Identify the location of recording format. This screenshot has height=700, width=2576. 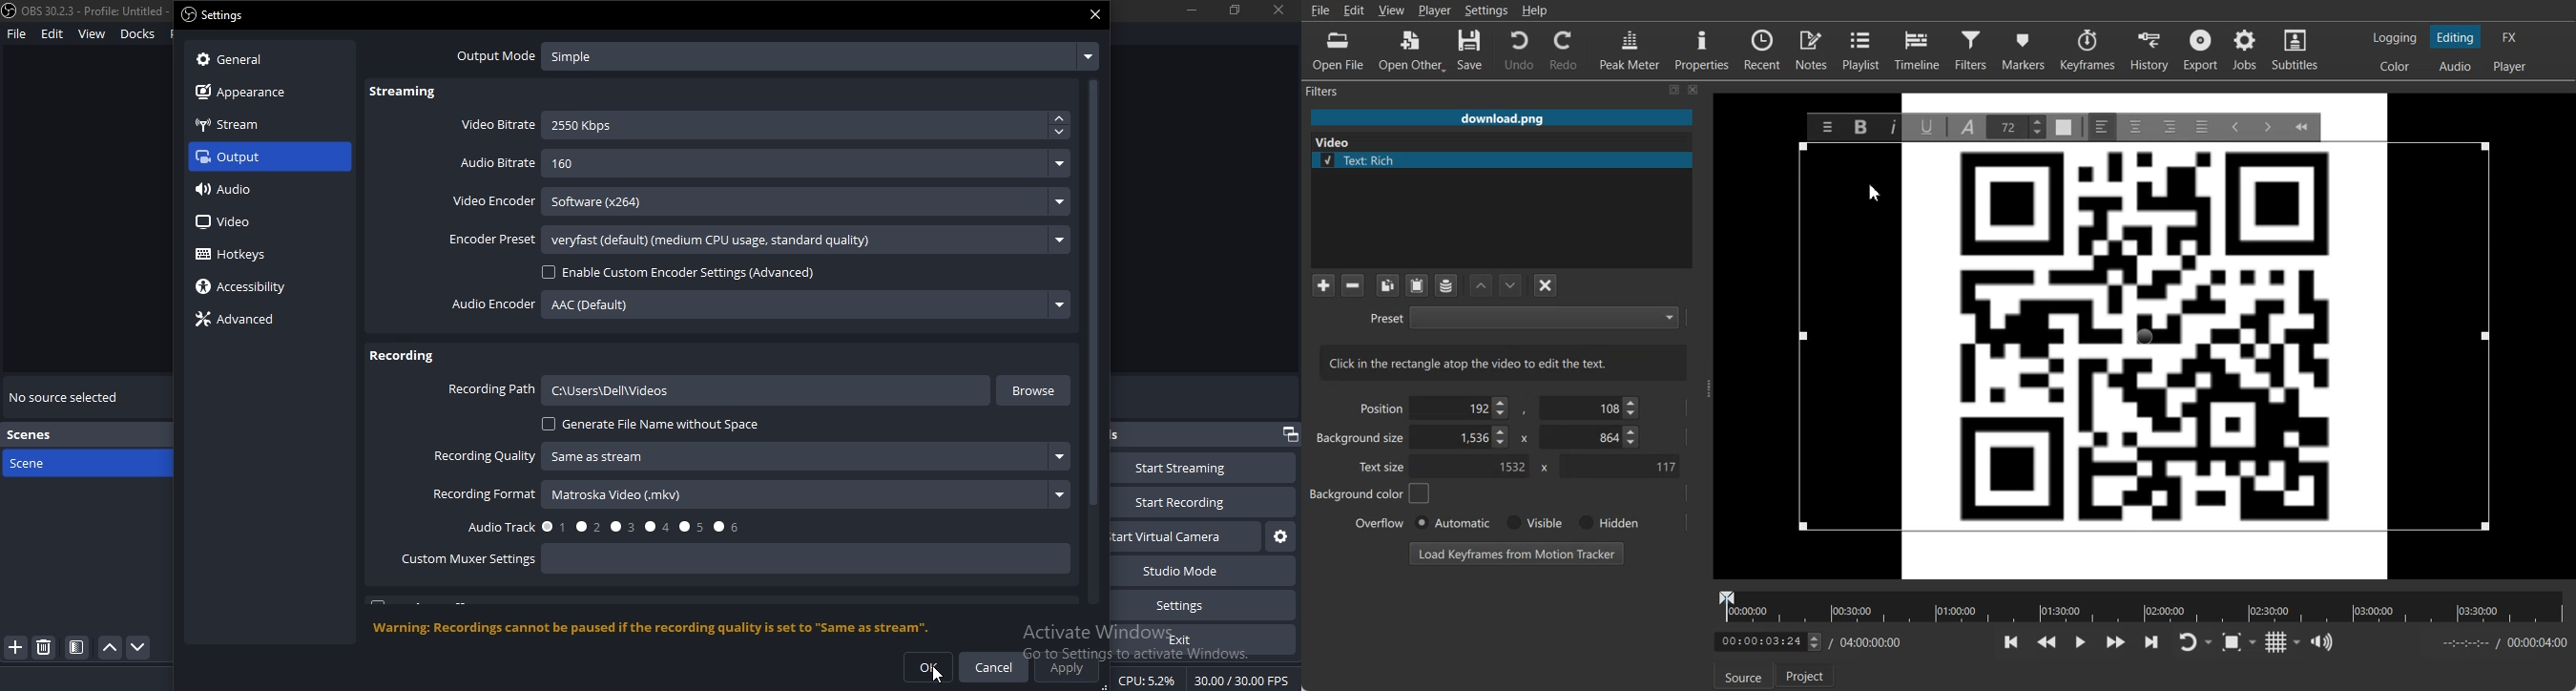
(485, 494).